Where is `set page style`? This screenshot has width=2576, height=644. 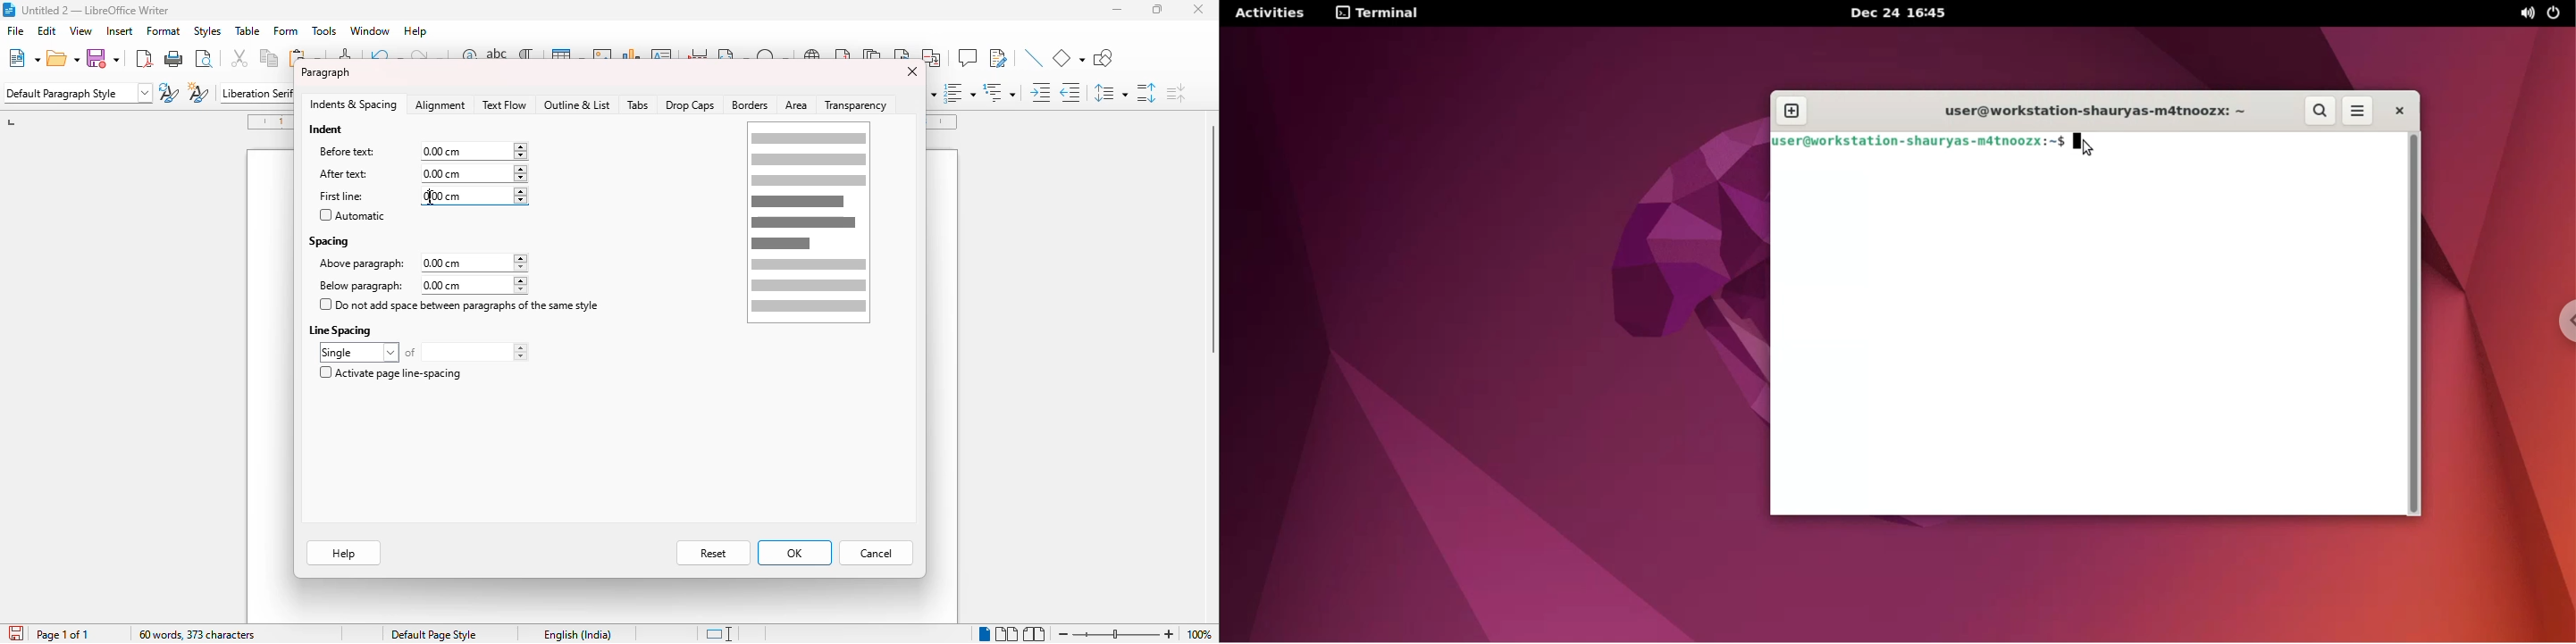
set page style is located at coordinates (78, 93).